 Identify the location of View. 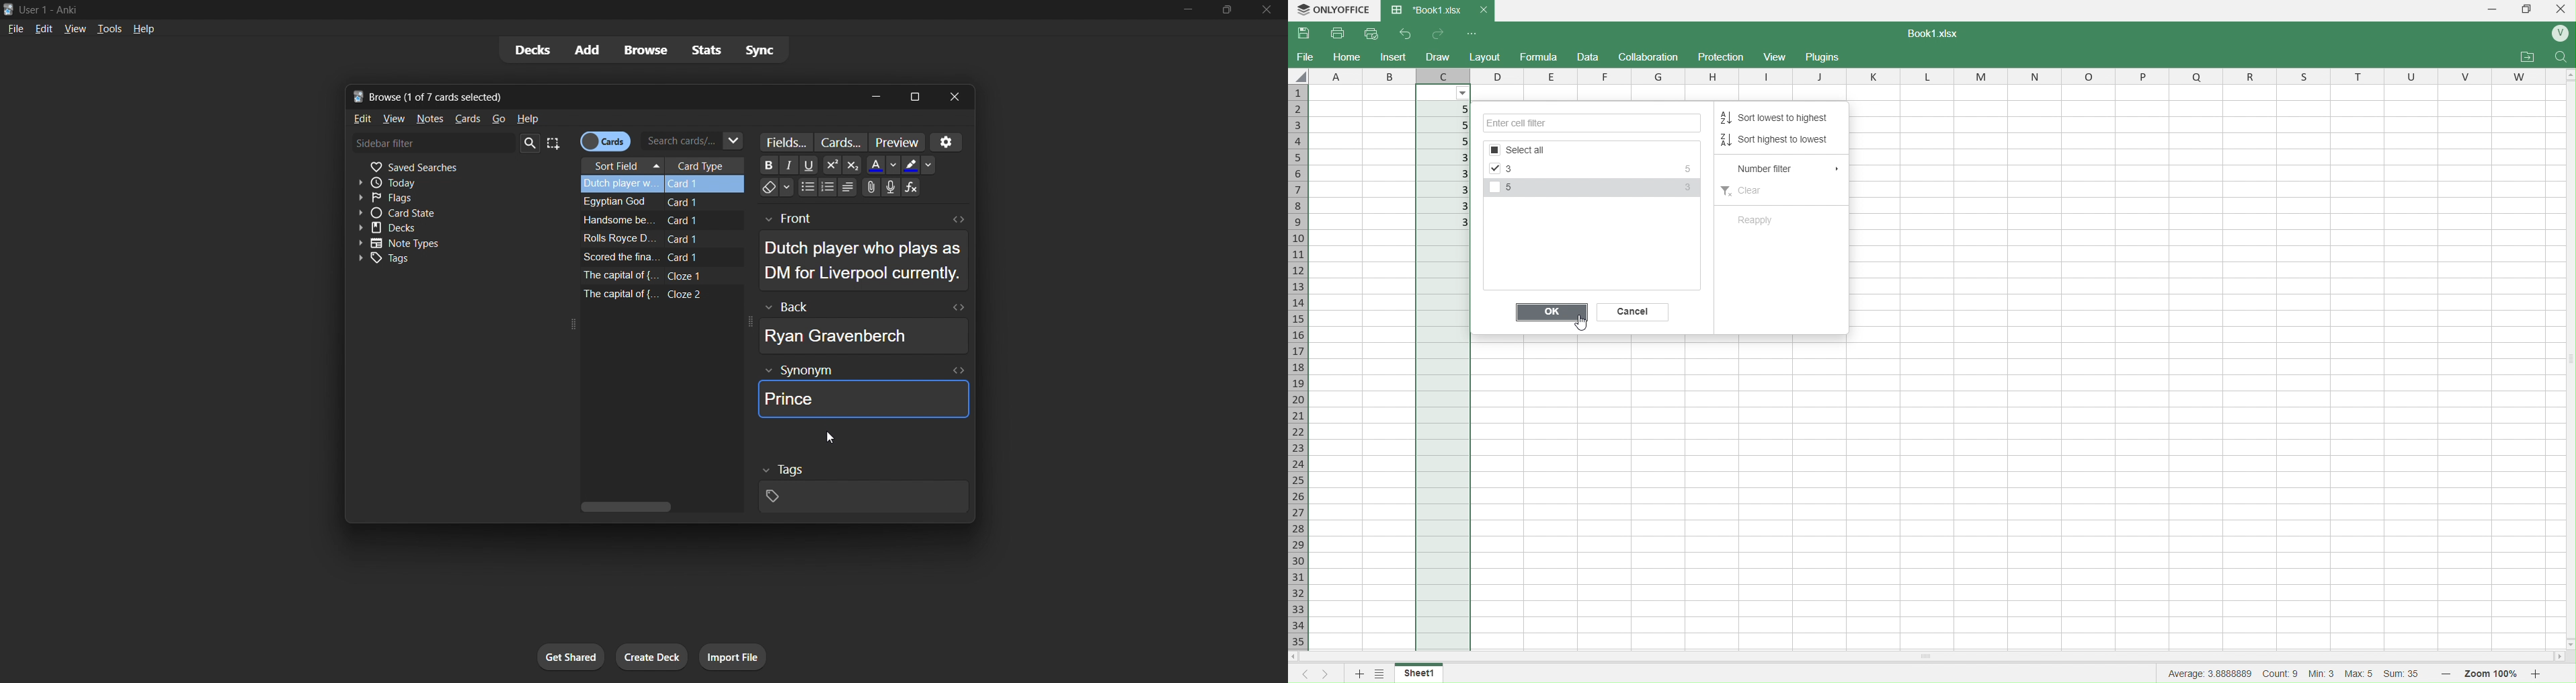
(1777, 56).